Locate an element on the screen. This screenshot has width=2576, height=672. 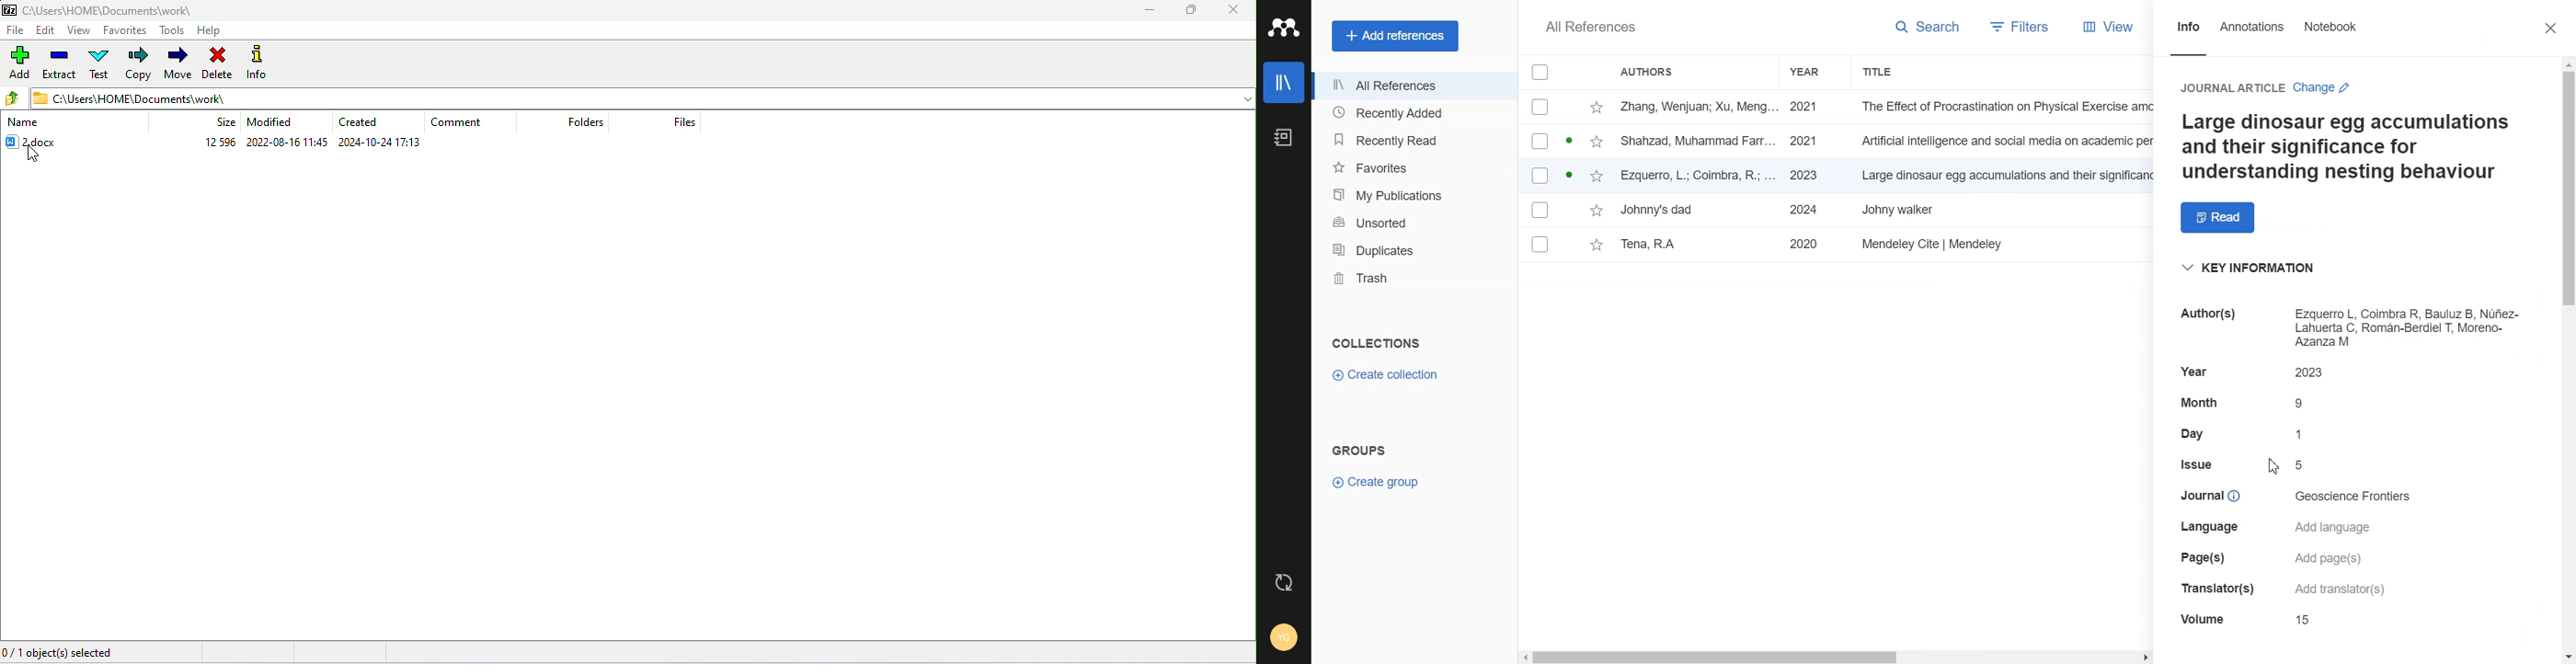
Key information is located at coordinates (2250, 269).